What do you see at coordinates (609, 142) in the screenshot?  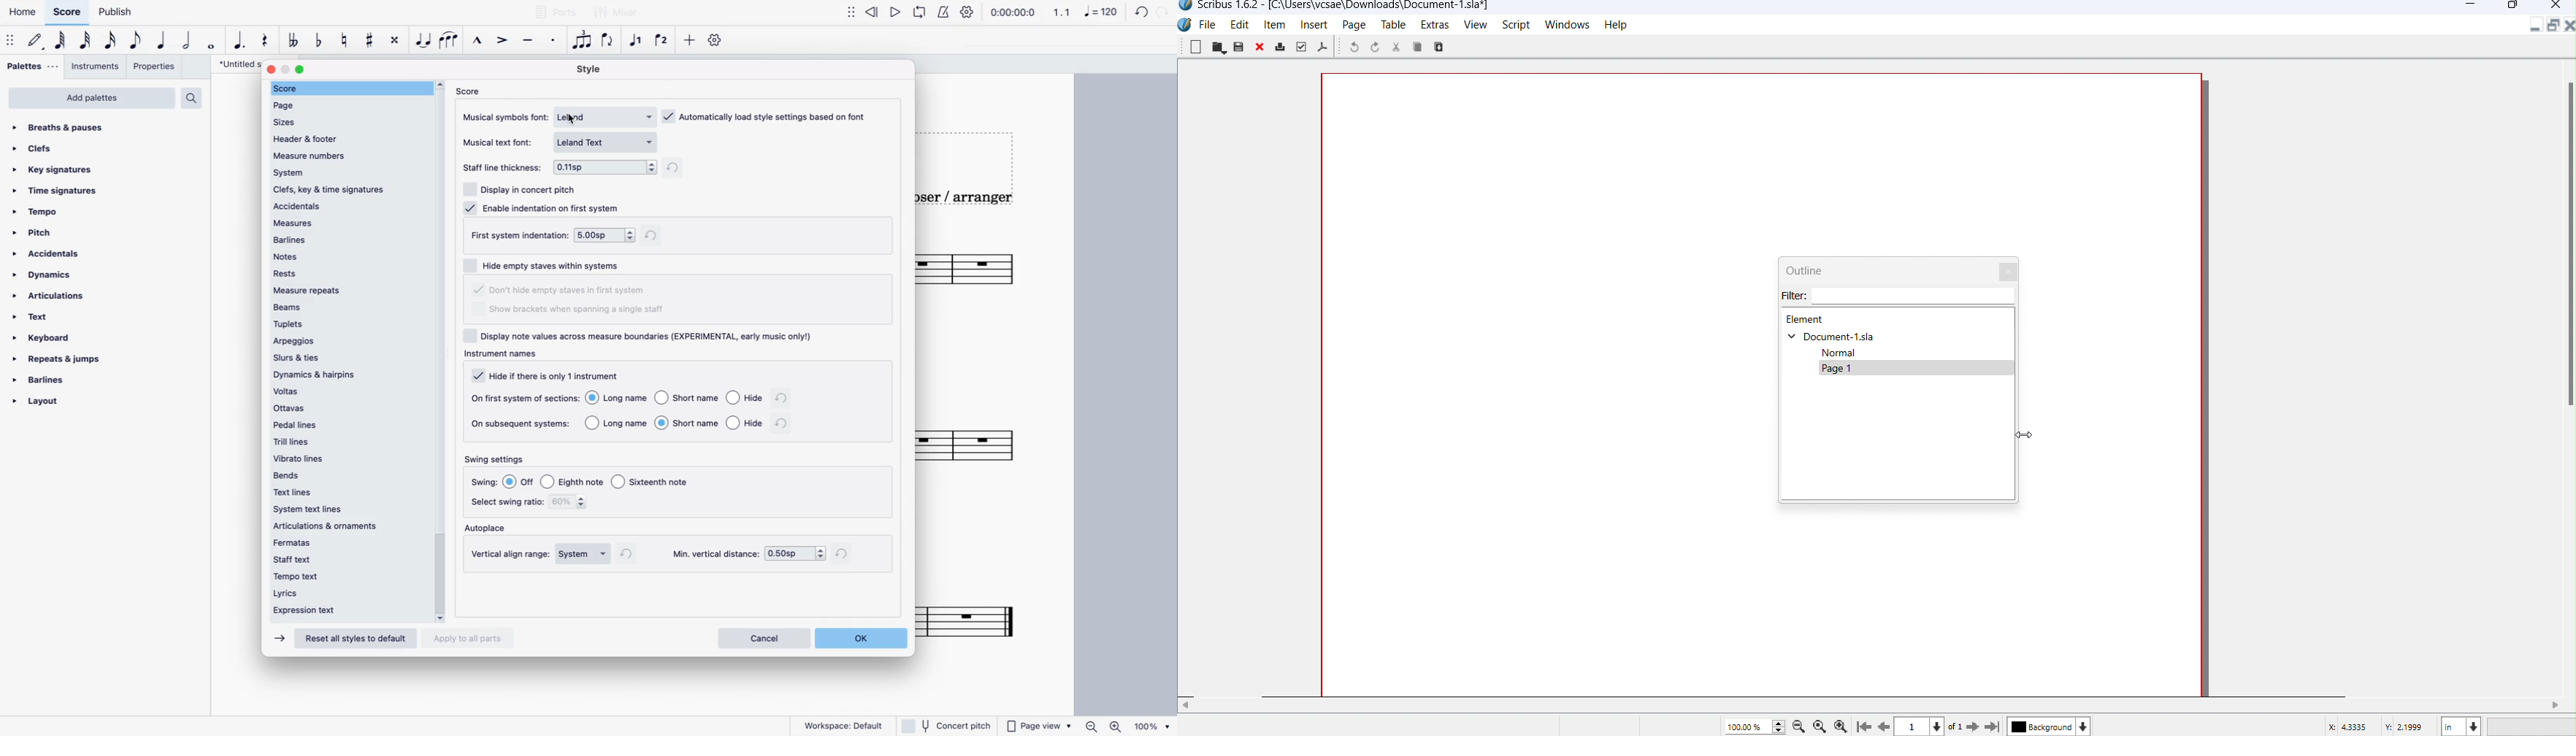 I see `text fonts` at bounding box center [609, 142].